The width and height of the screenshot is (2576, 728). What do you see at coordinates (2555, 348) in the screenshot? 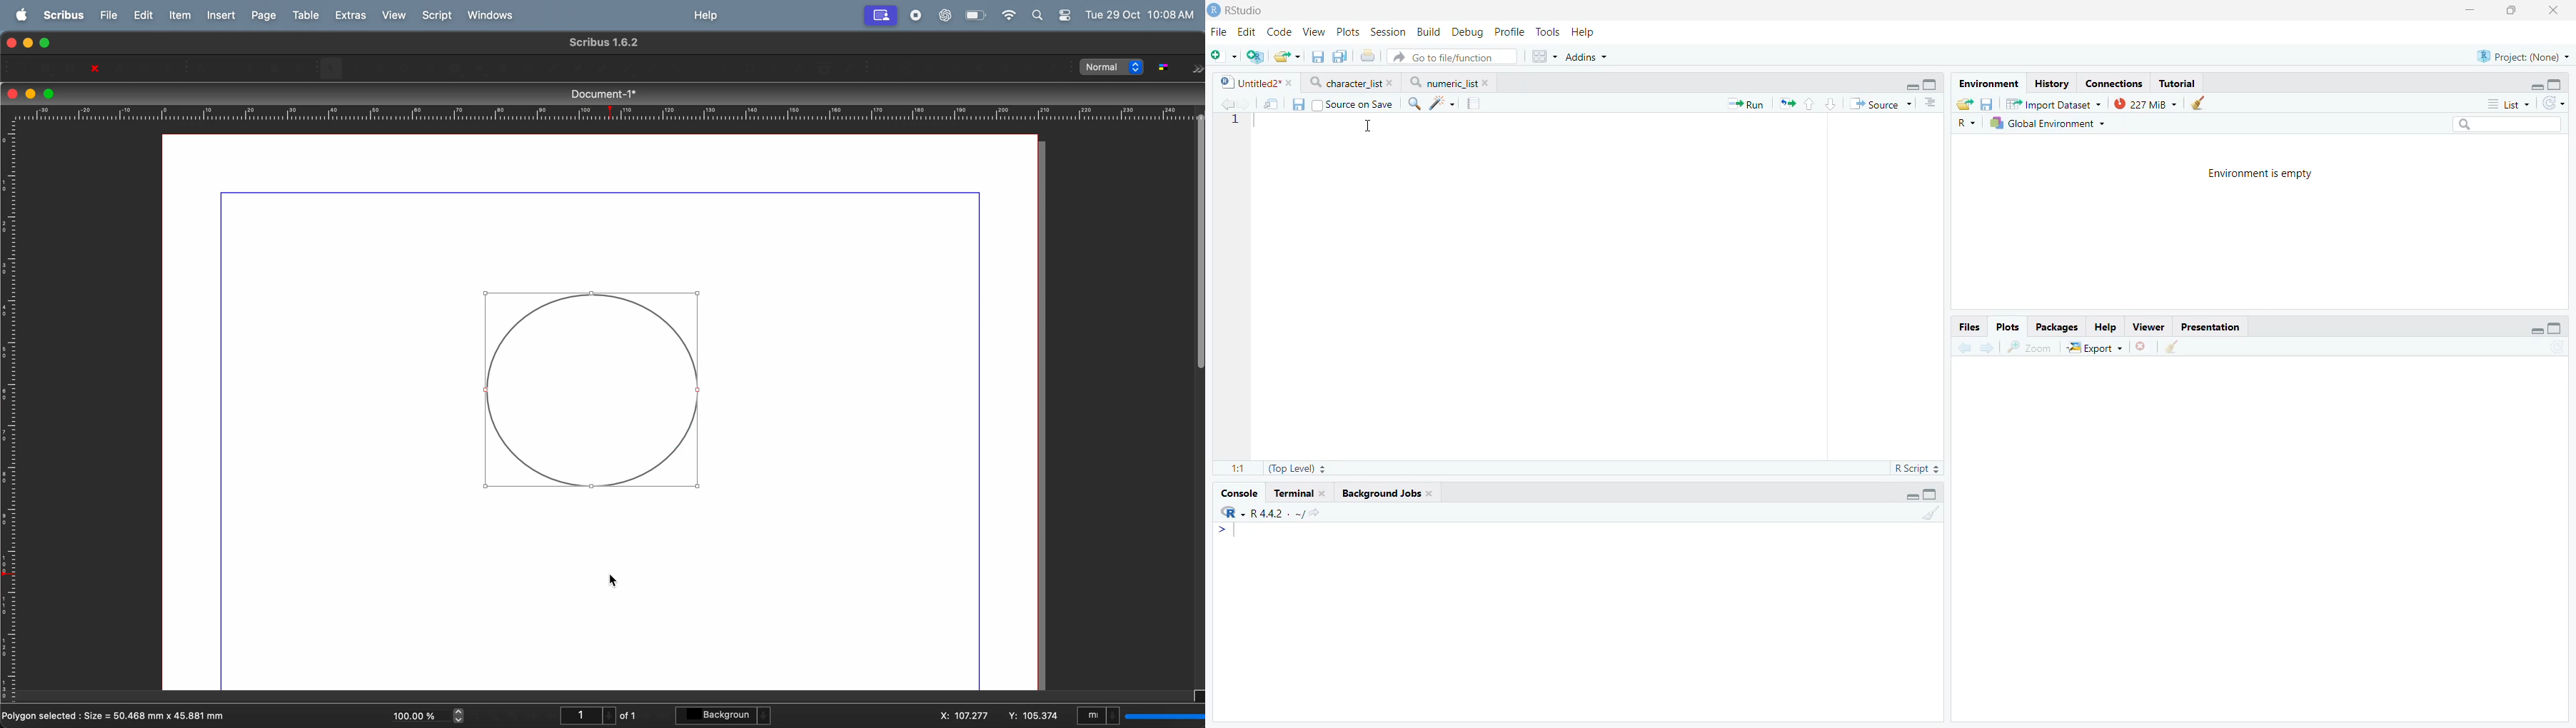
I see `Refresh list` at bounding box center [2555, 348].